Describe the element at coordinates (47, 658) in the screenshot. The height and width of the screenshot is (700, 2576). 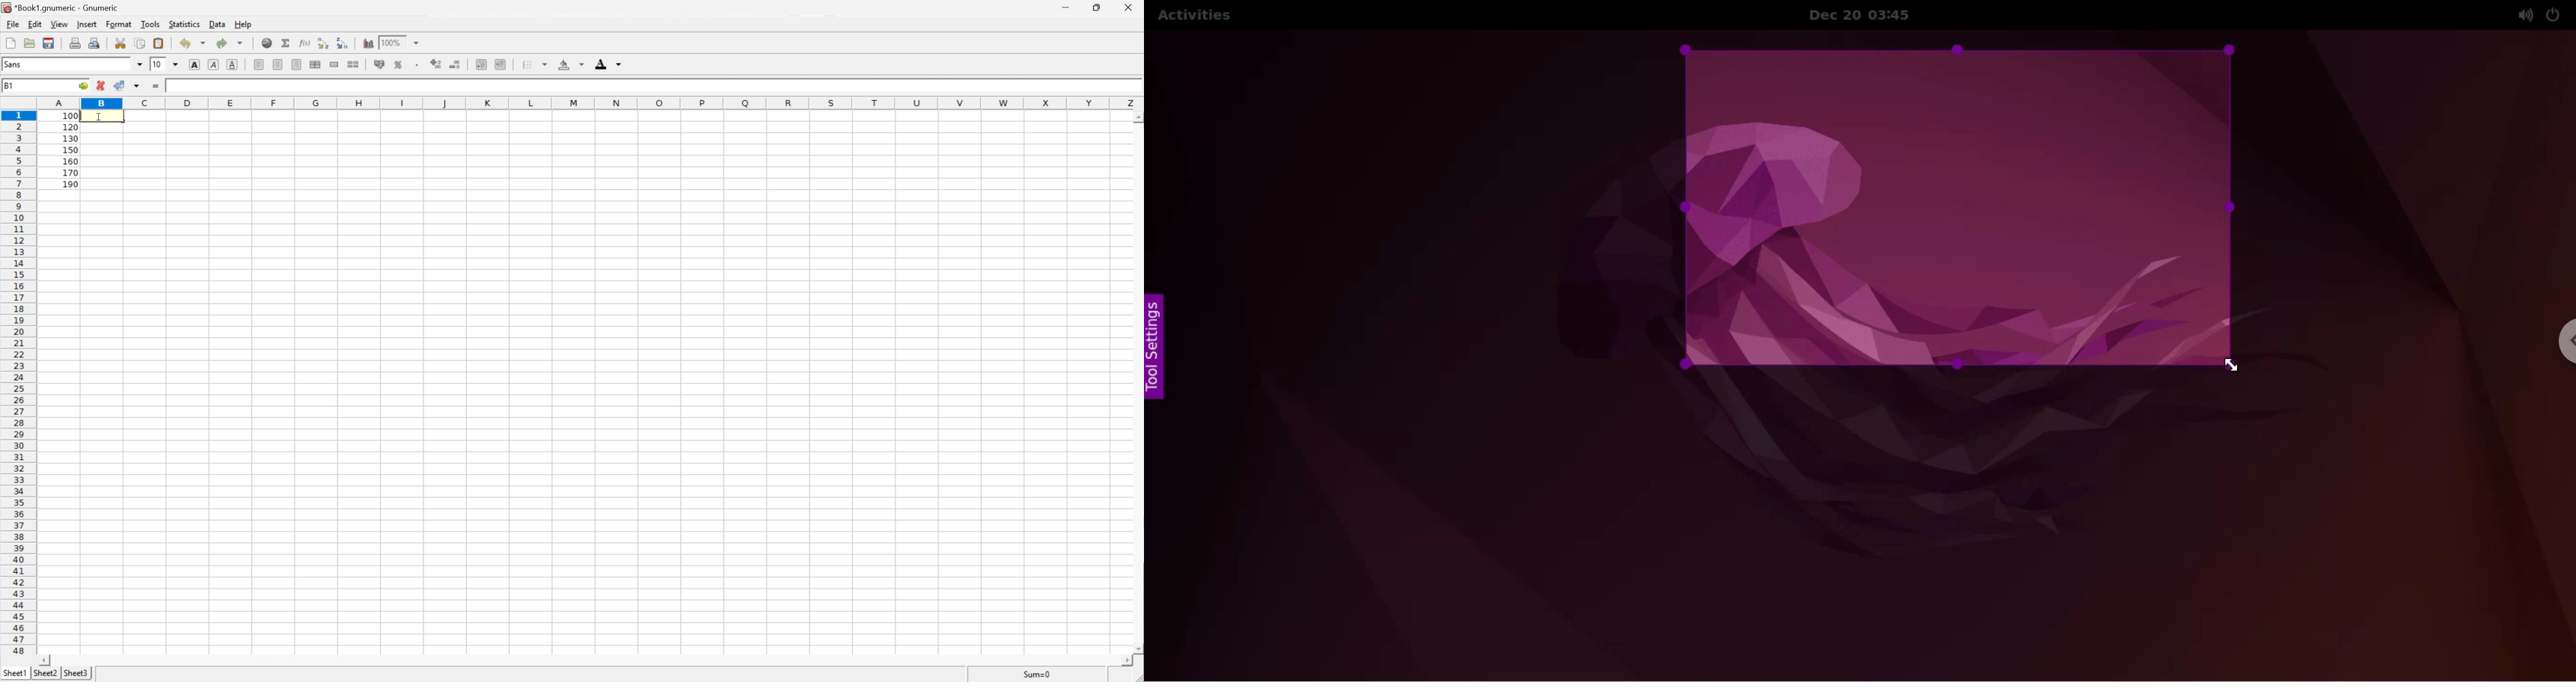
I see `Scroll Left` at that location.